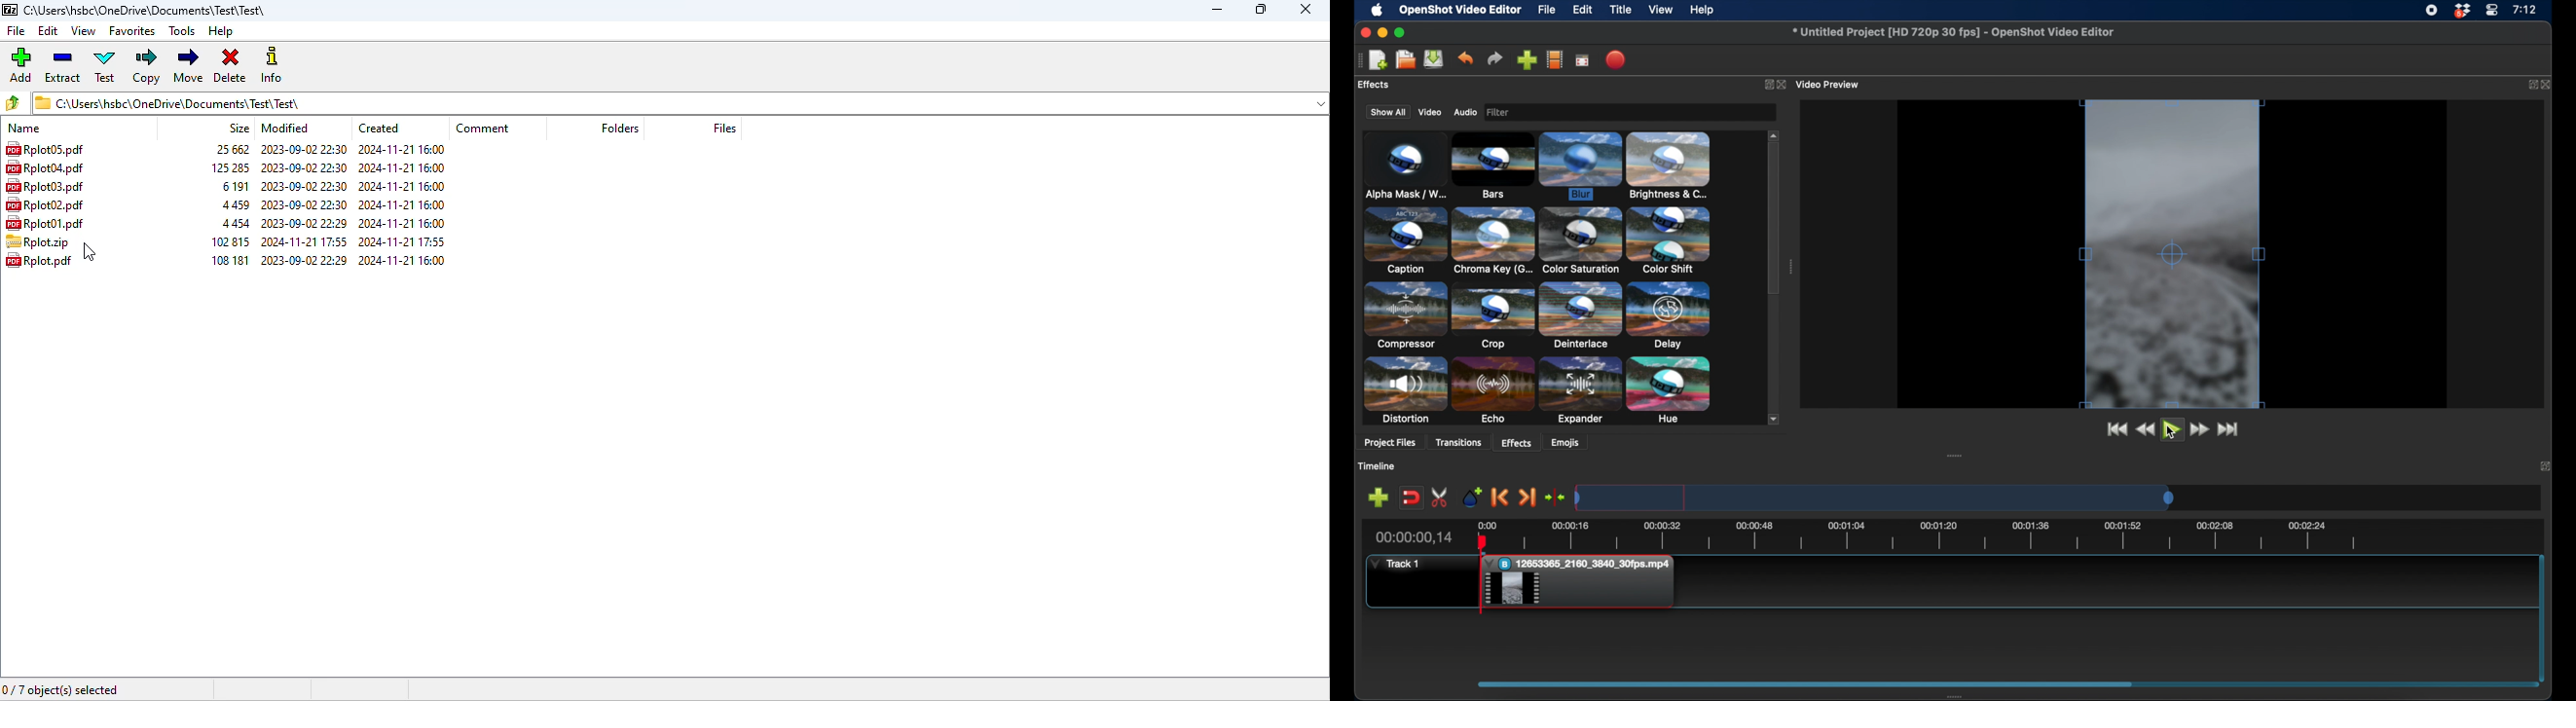 This screenshot has width=2576, height=728. What do you see at coordinates (1669, 391) in the screenshot?
I see `hue` at bounding box center [1669, 391].